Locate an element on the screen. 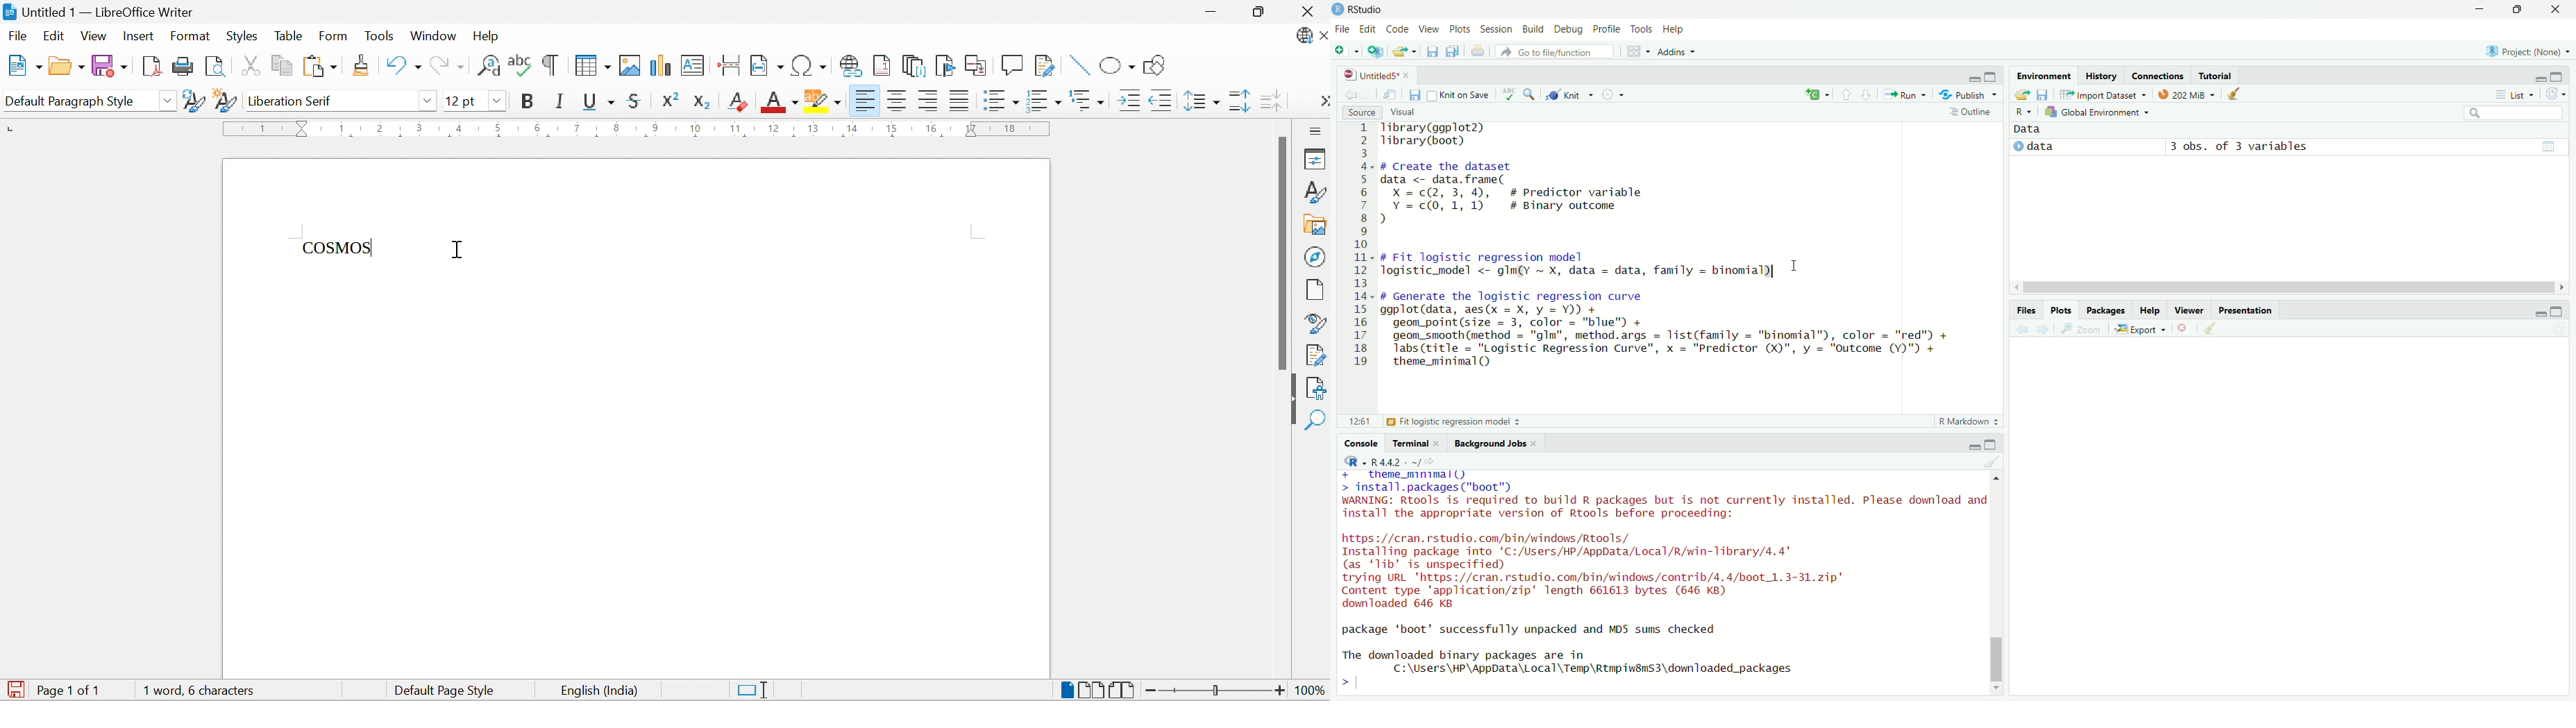 The width and height of the screenshot is (2576, 728). 3 is located at coordinates (421, 127).